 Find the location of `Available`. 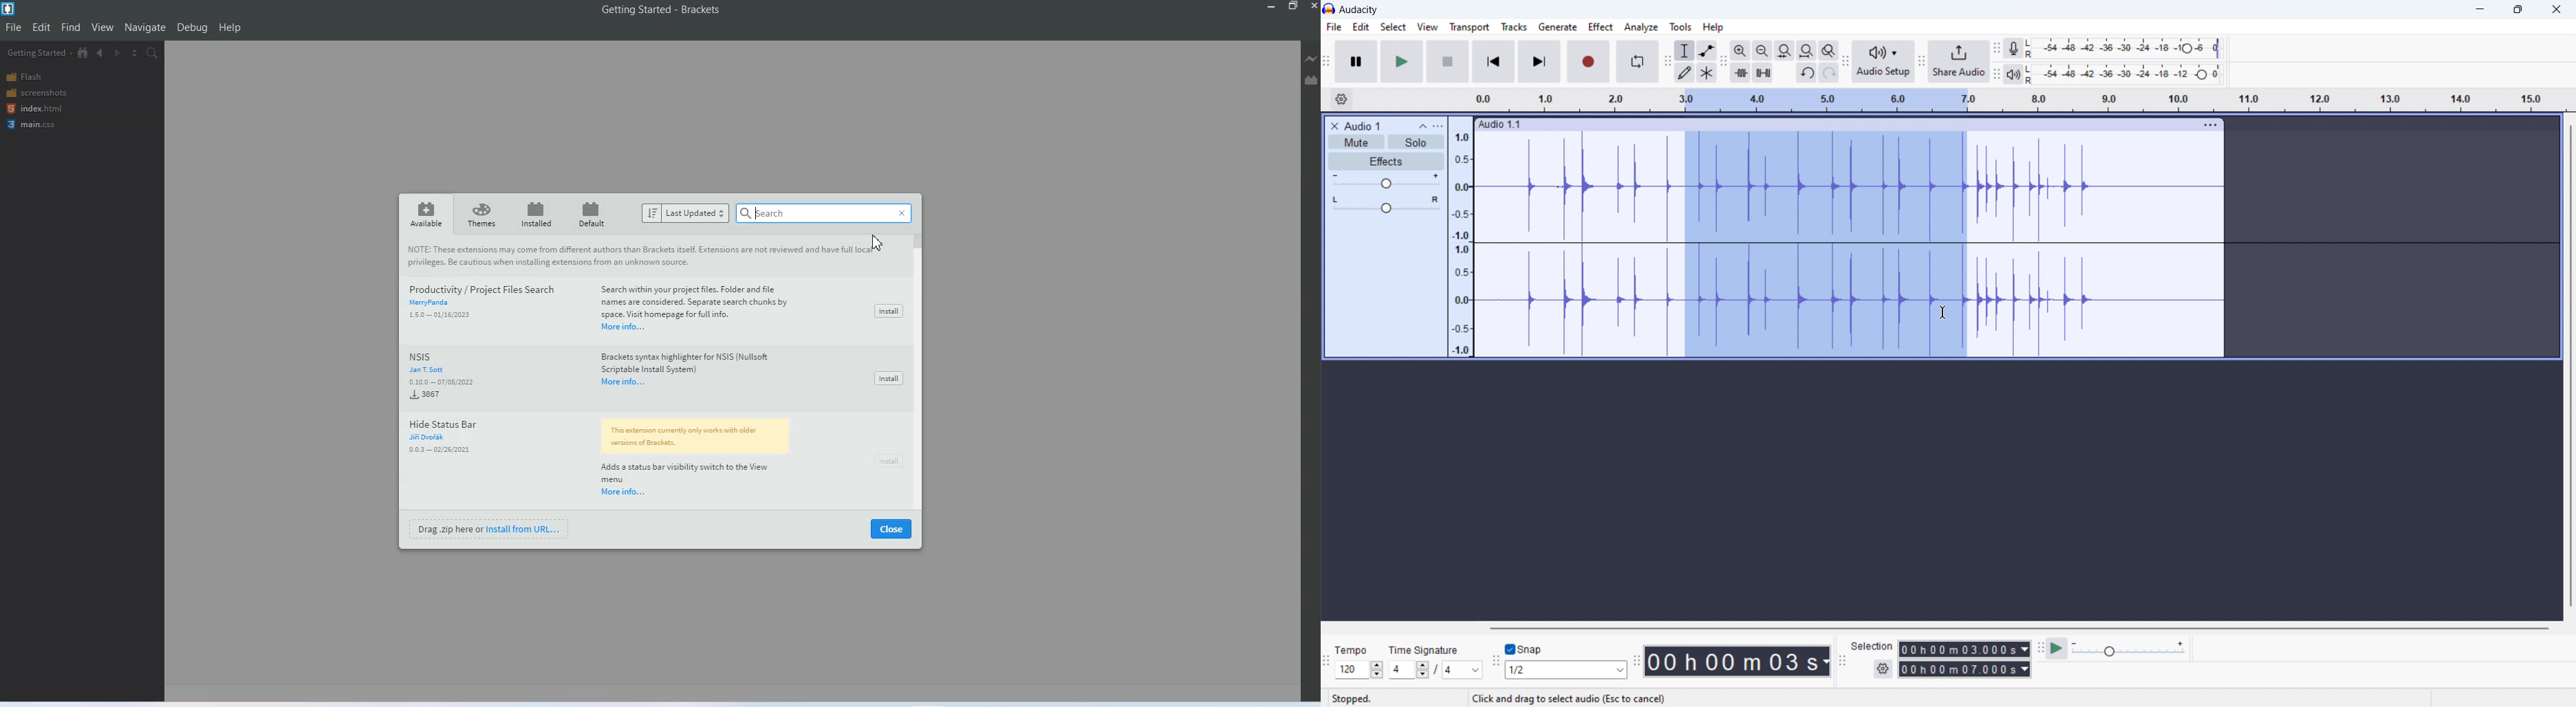

Available is located at coordinates (427, 214).